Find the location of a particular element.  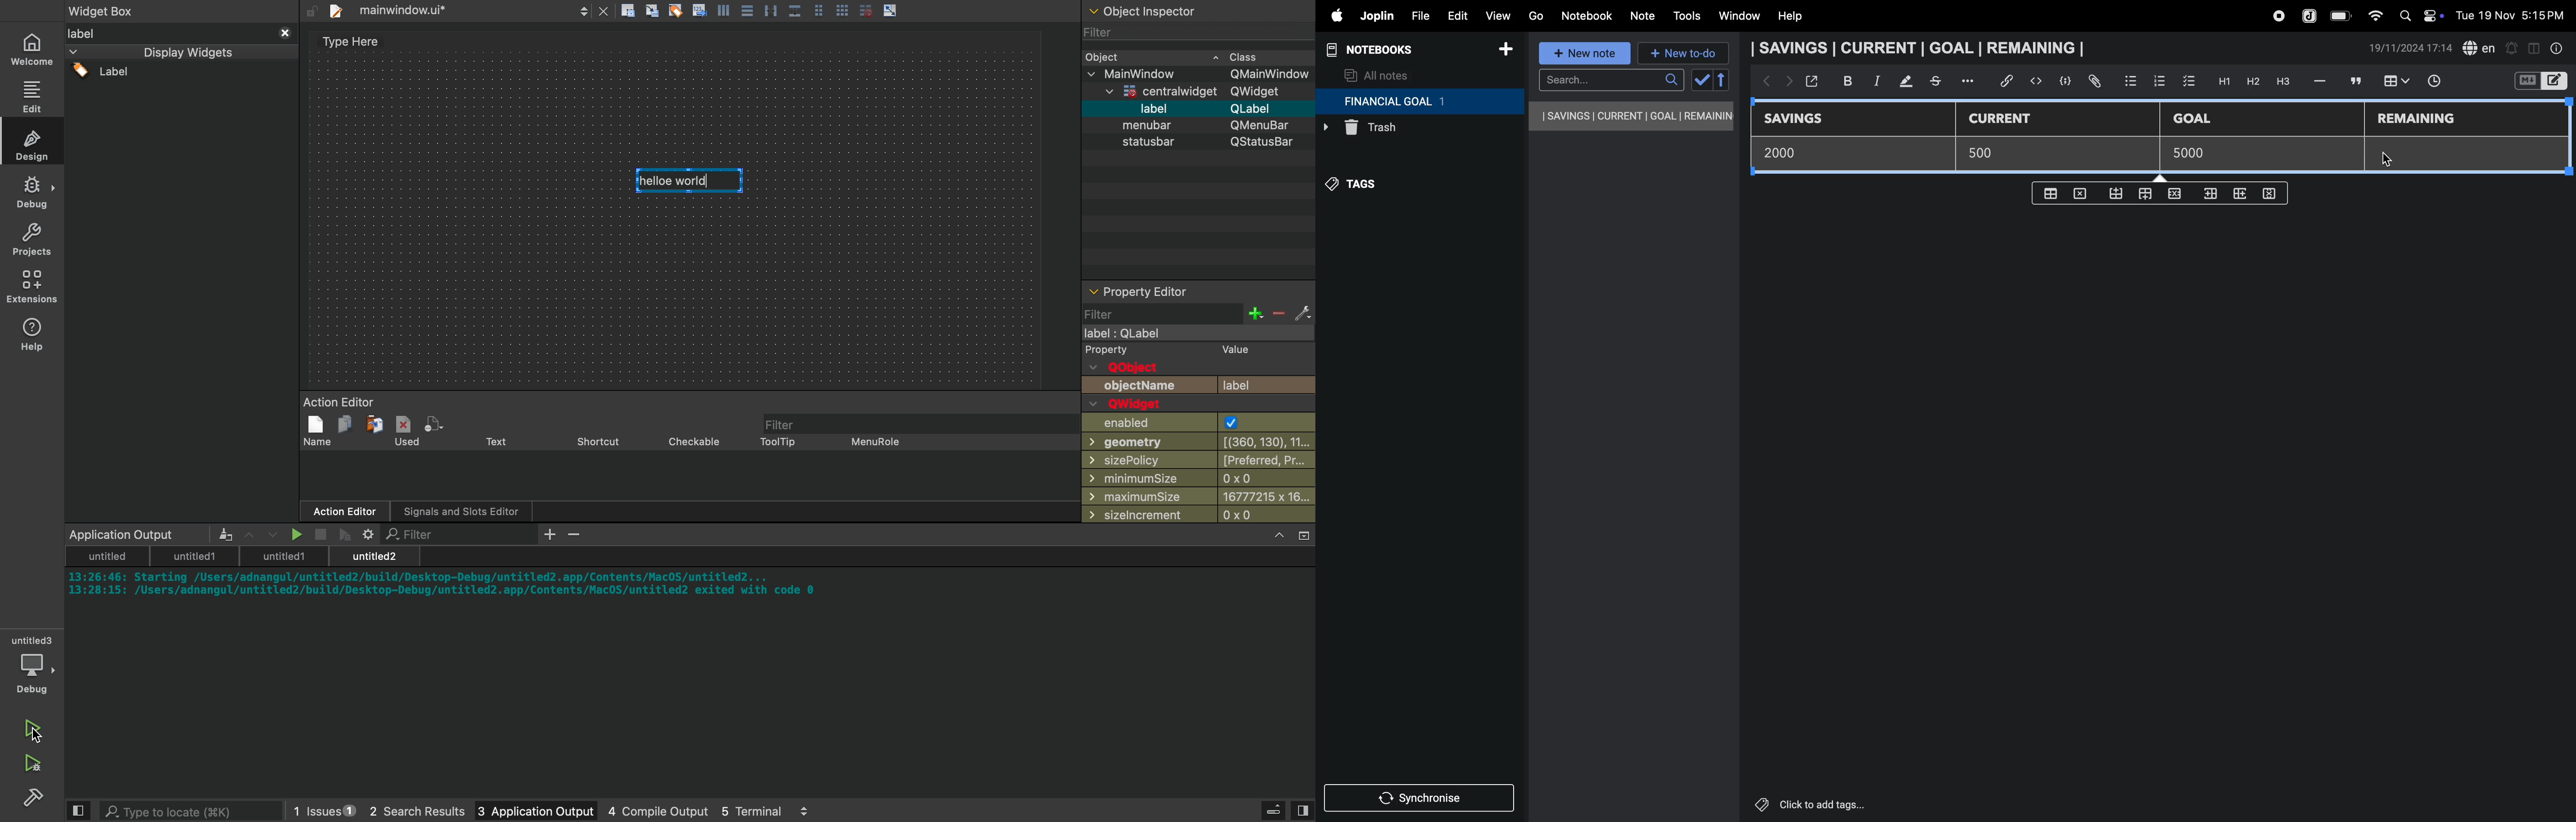

from top is located at coordinates (2143, 195).